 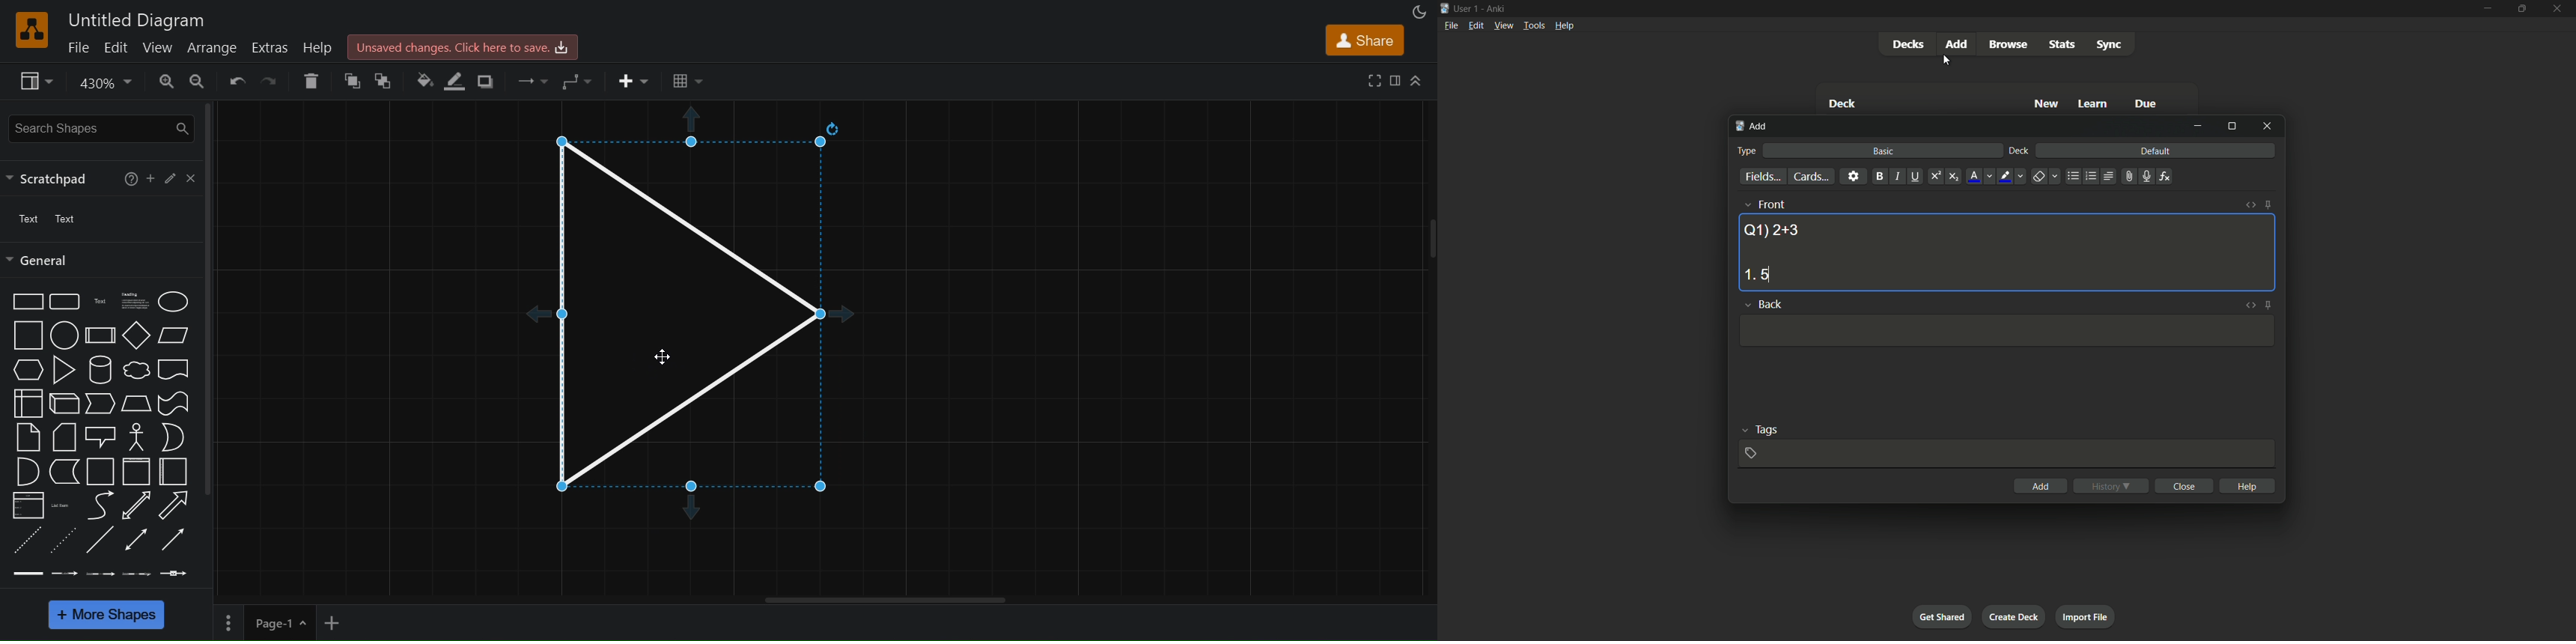 What do you see at coordinates (1753, 126) in the screenshot?
I see `add` at bounding box center [1753, 126].